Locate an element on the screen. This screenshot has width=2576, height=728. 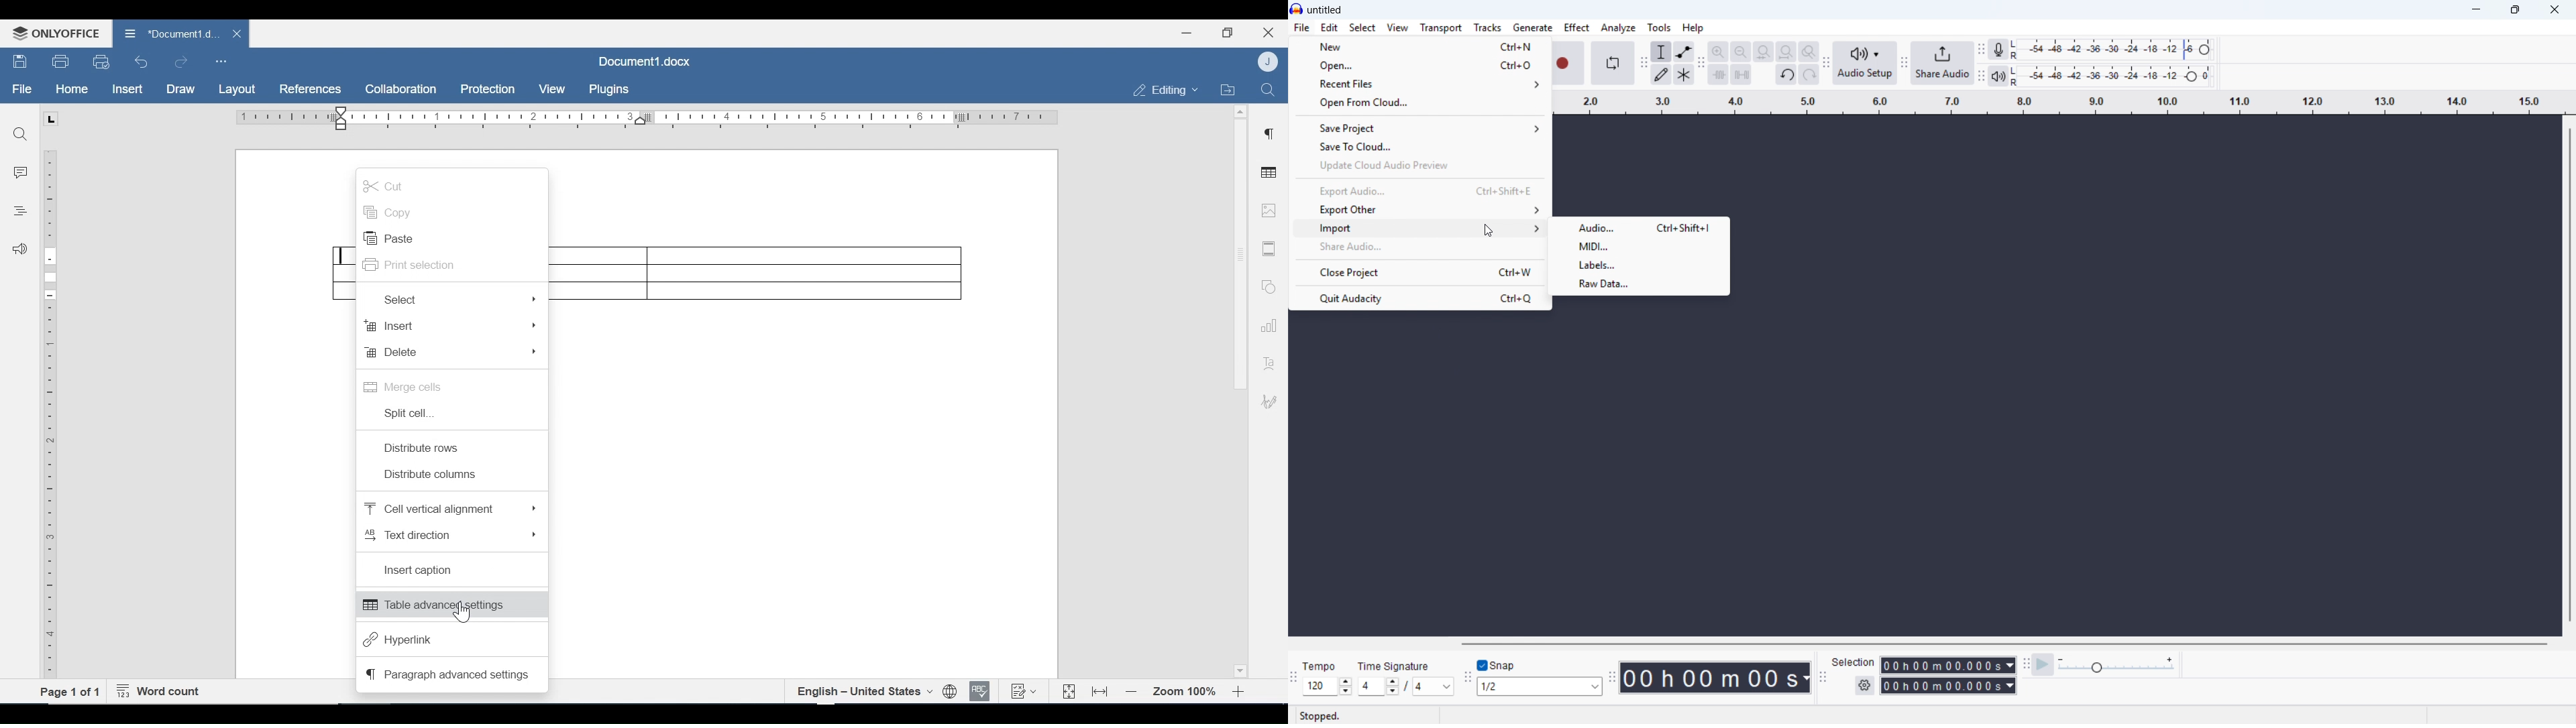
View is located at coordinates (553, 89).